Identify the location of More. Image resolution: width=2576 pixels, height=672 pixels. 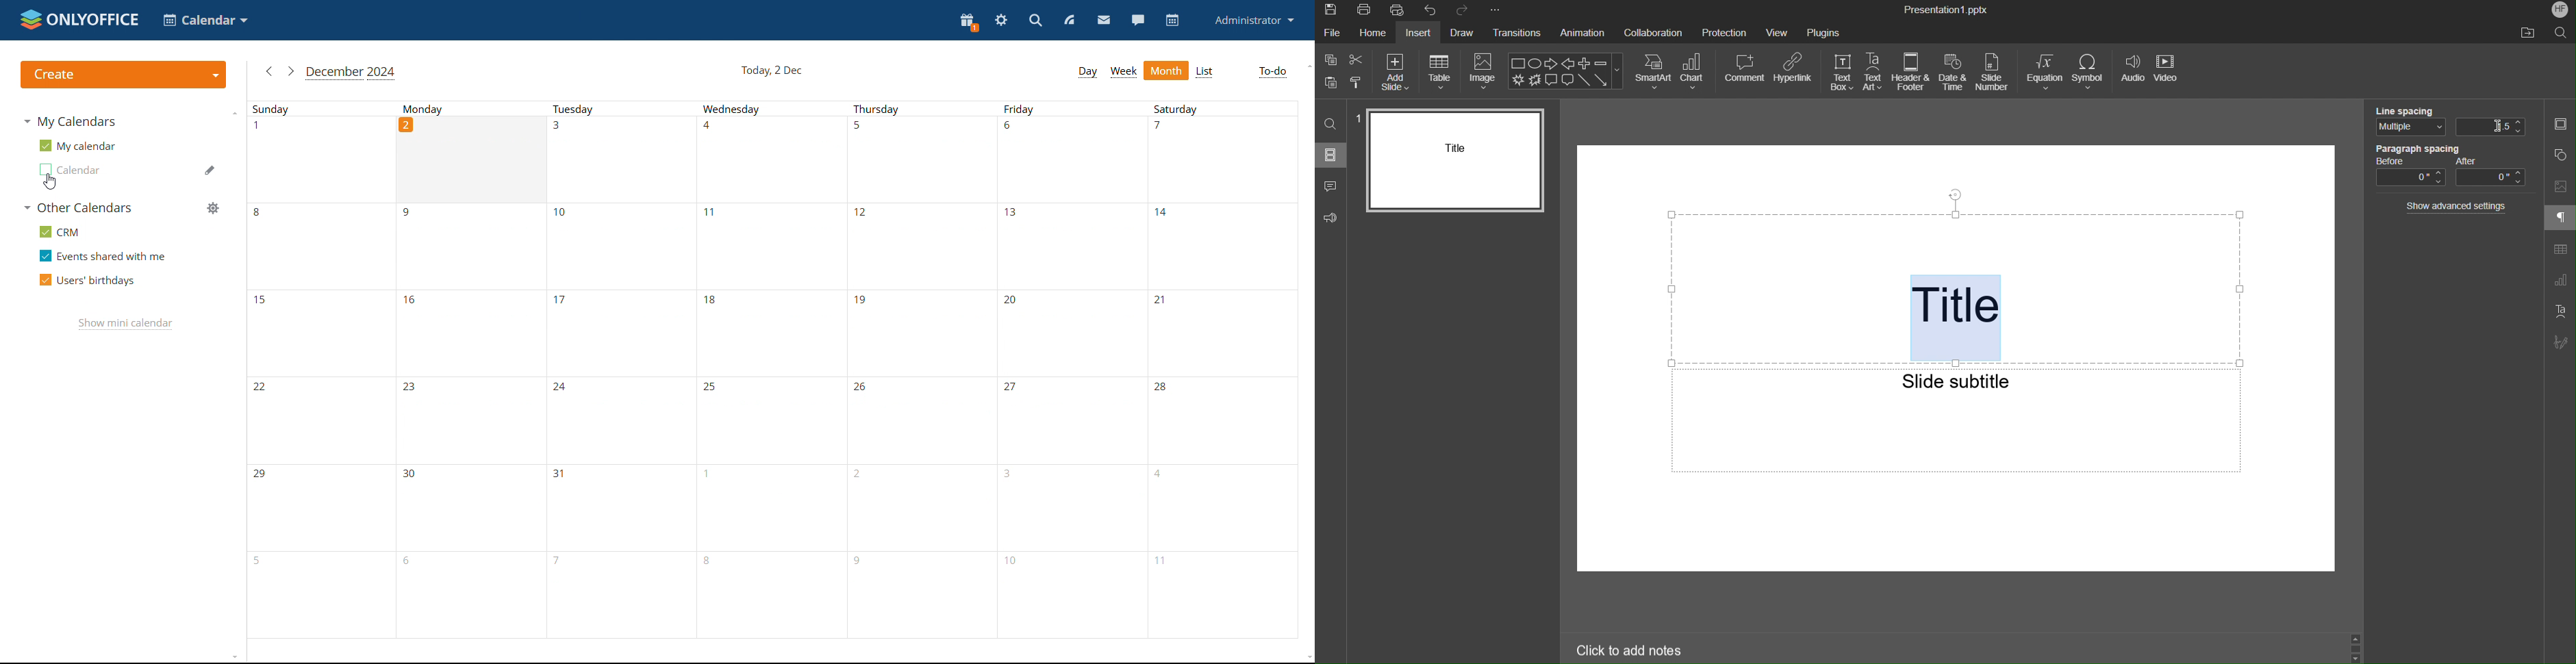
(1498, 11).